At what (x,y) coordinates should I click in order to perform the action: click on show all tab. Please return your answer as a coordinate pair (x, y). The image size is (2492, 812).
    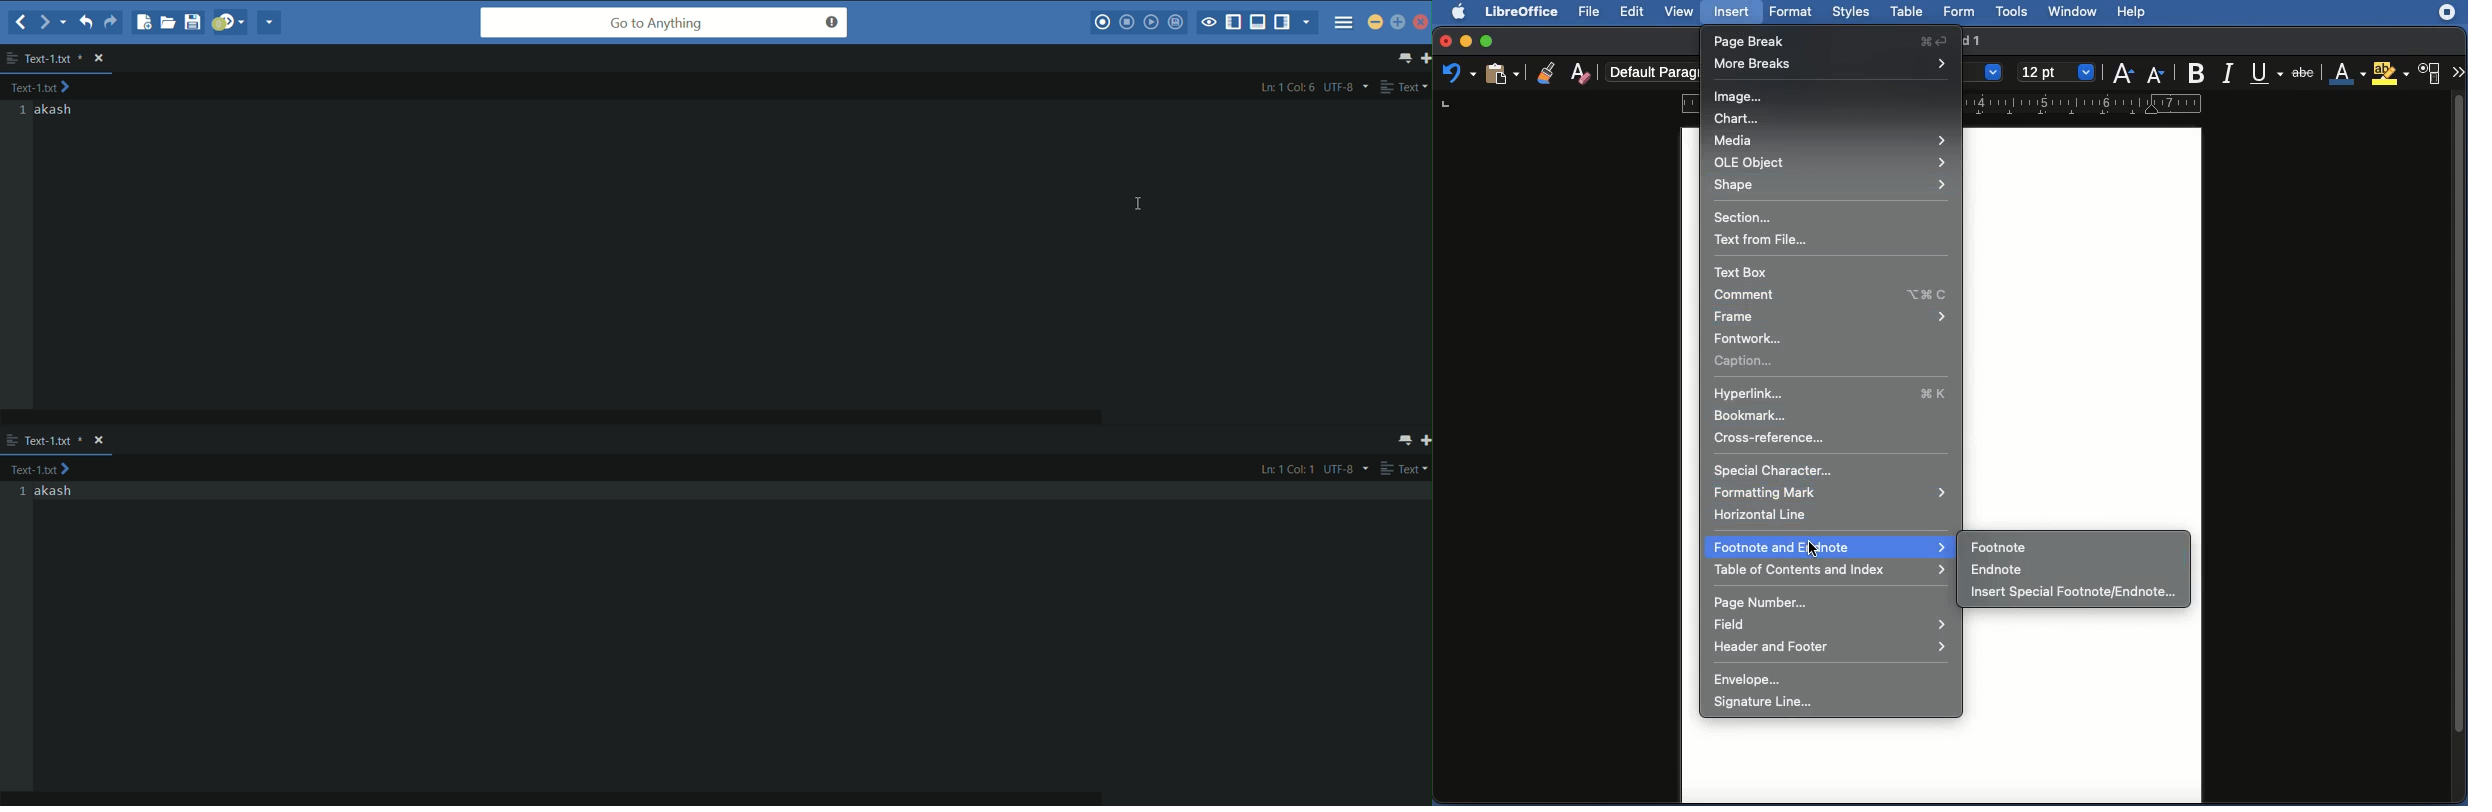
    Looking at the image, I should click on (1403, 57).